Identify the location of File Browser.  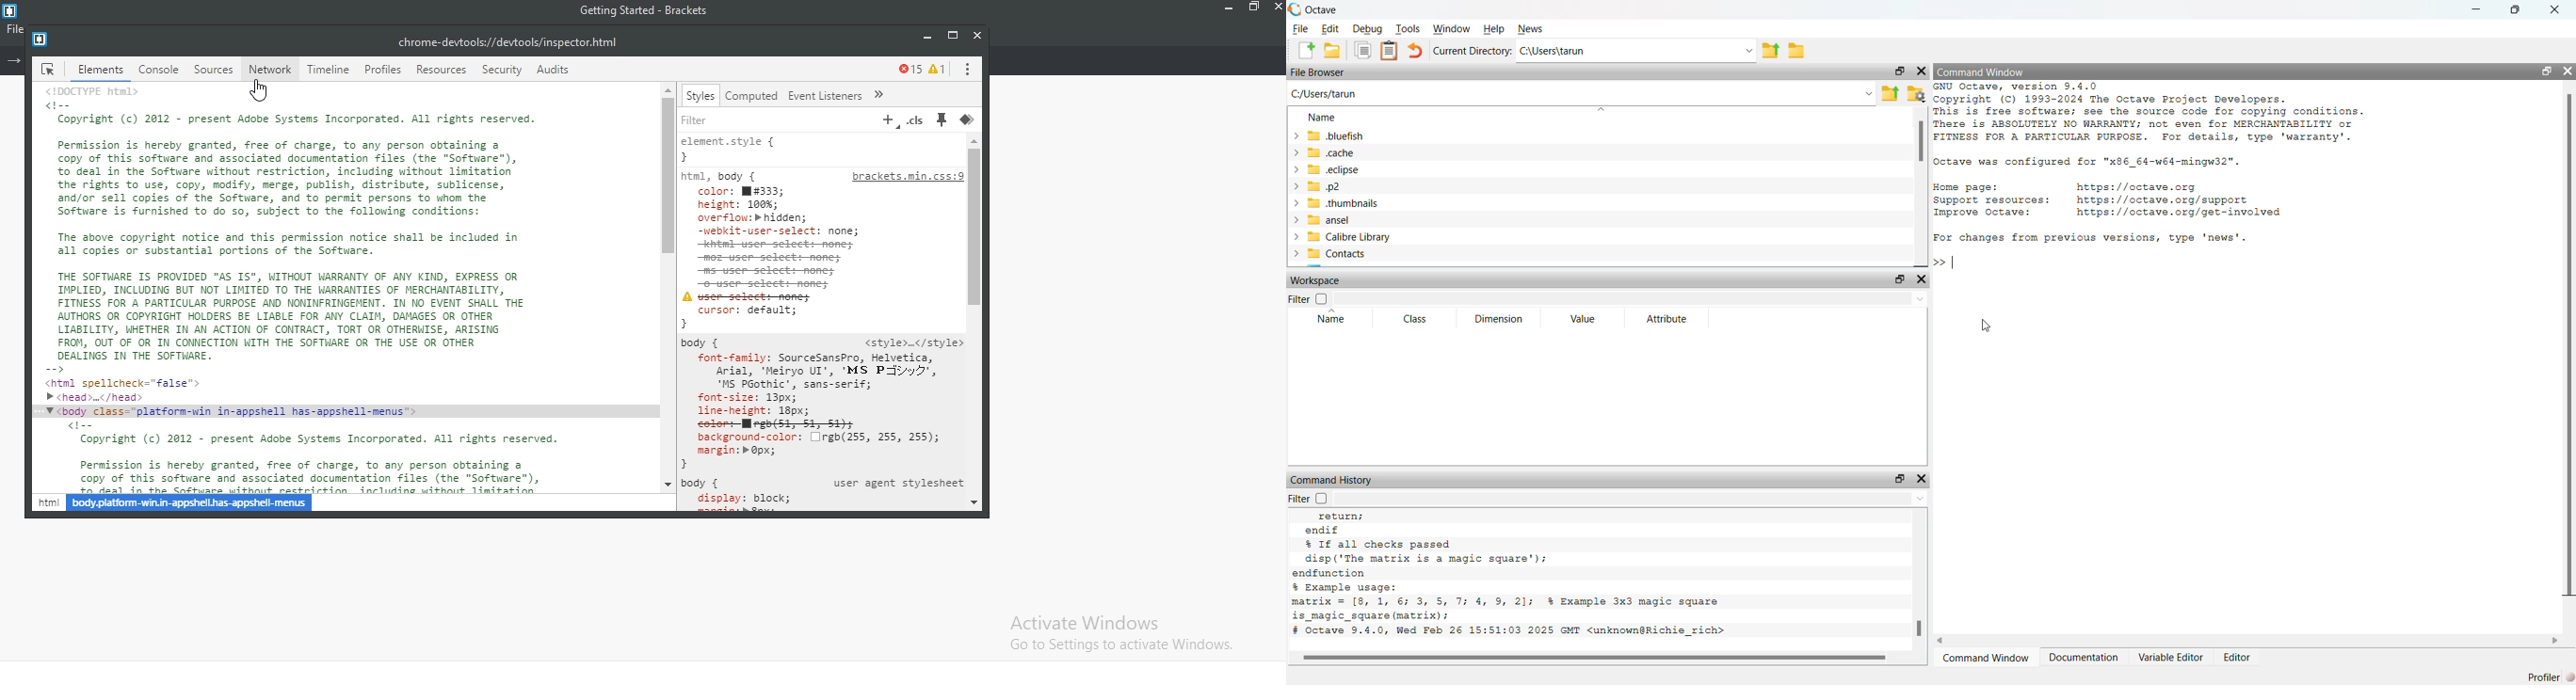
(1318, 72).